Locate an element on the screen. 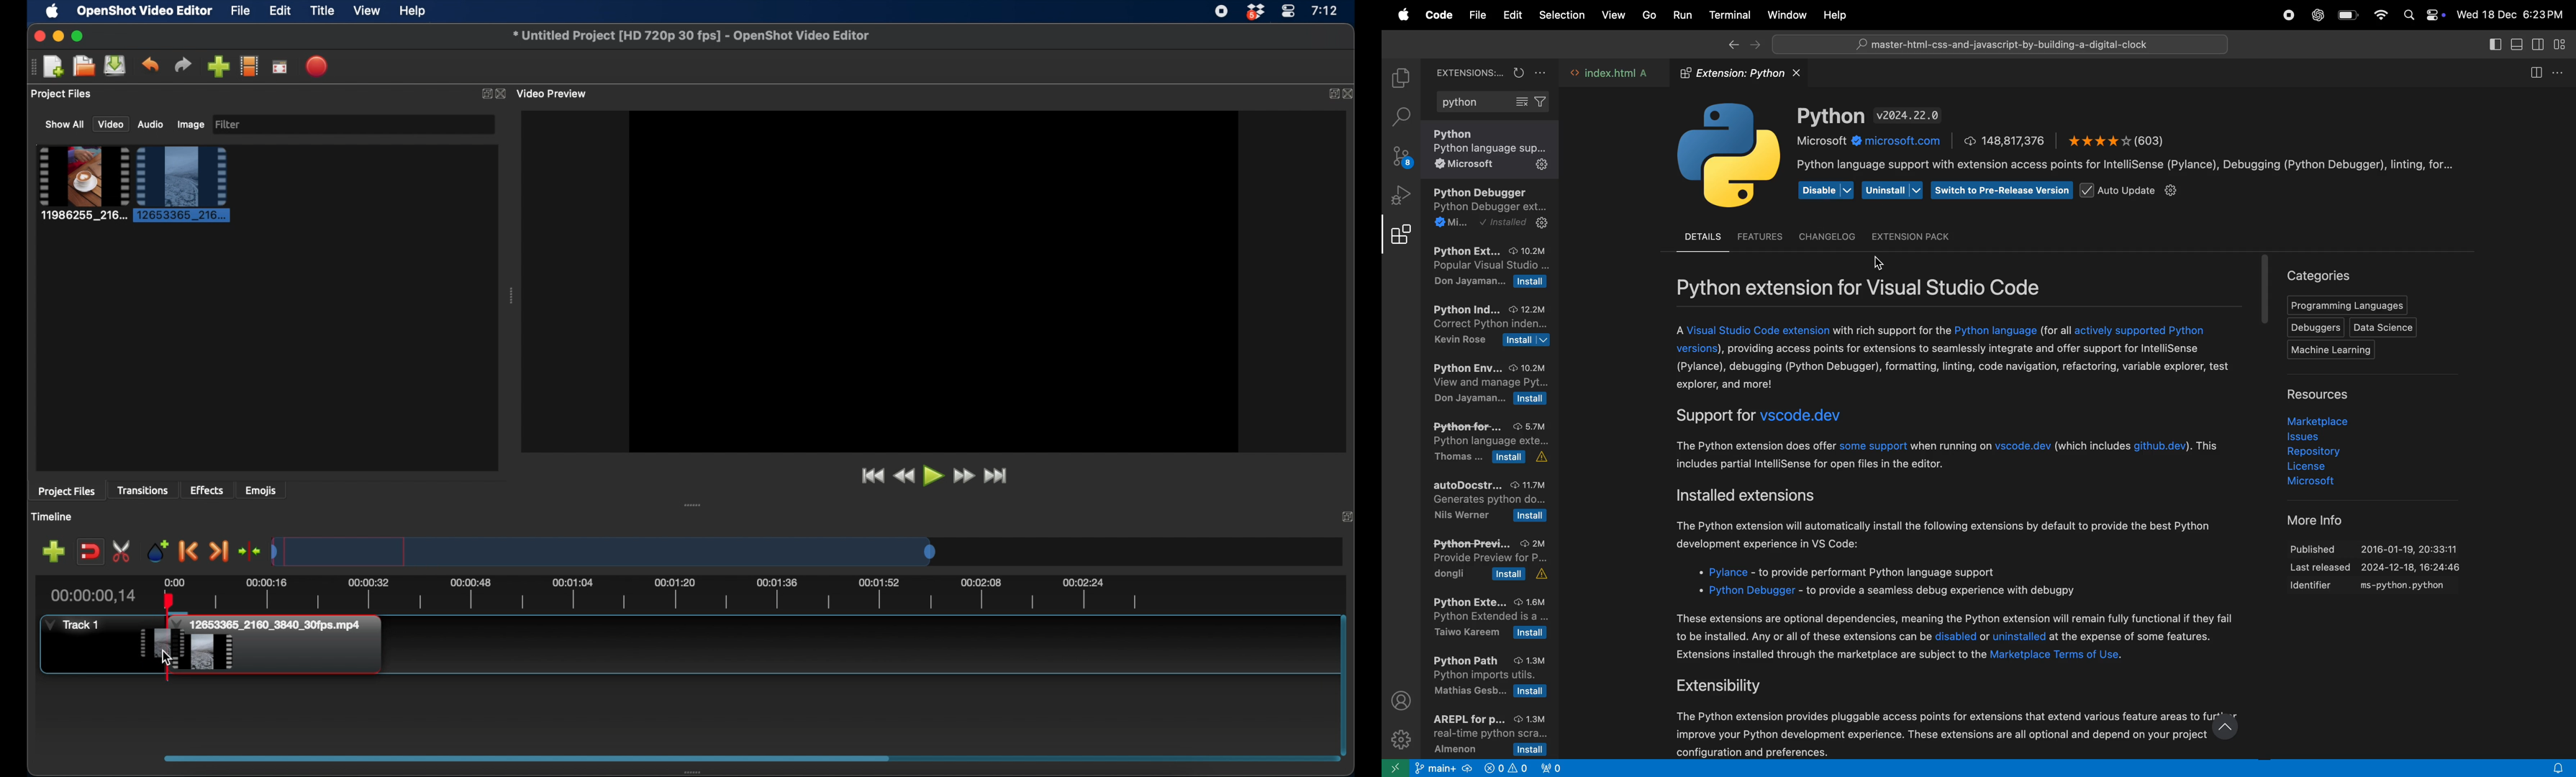 Image resolution: width=2576 pixels, height=784 pixels. Extension description is located at coordinates (1962, 537).